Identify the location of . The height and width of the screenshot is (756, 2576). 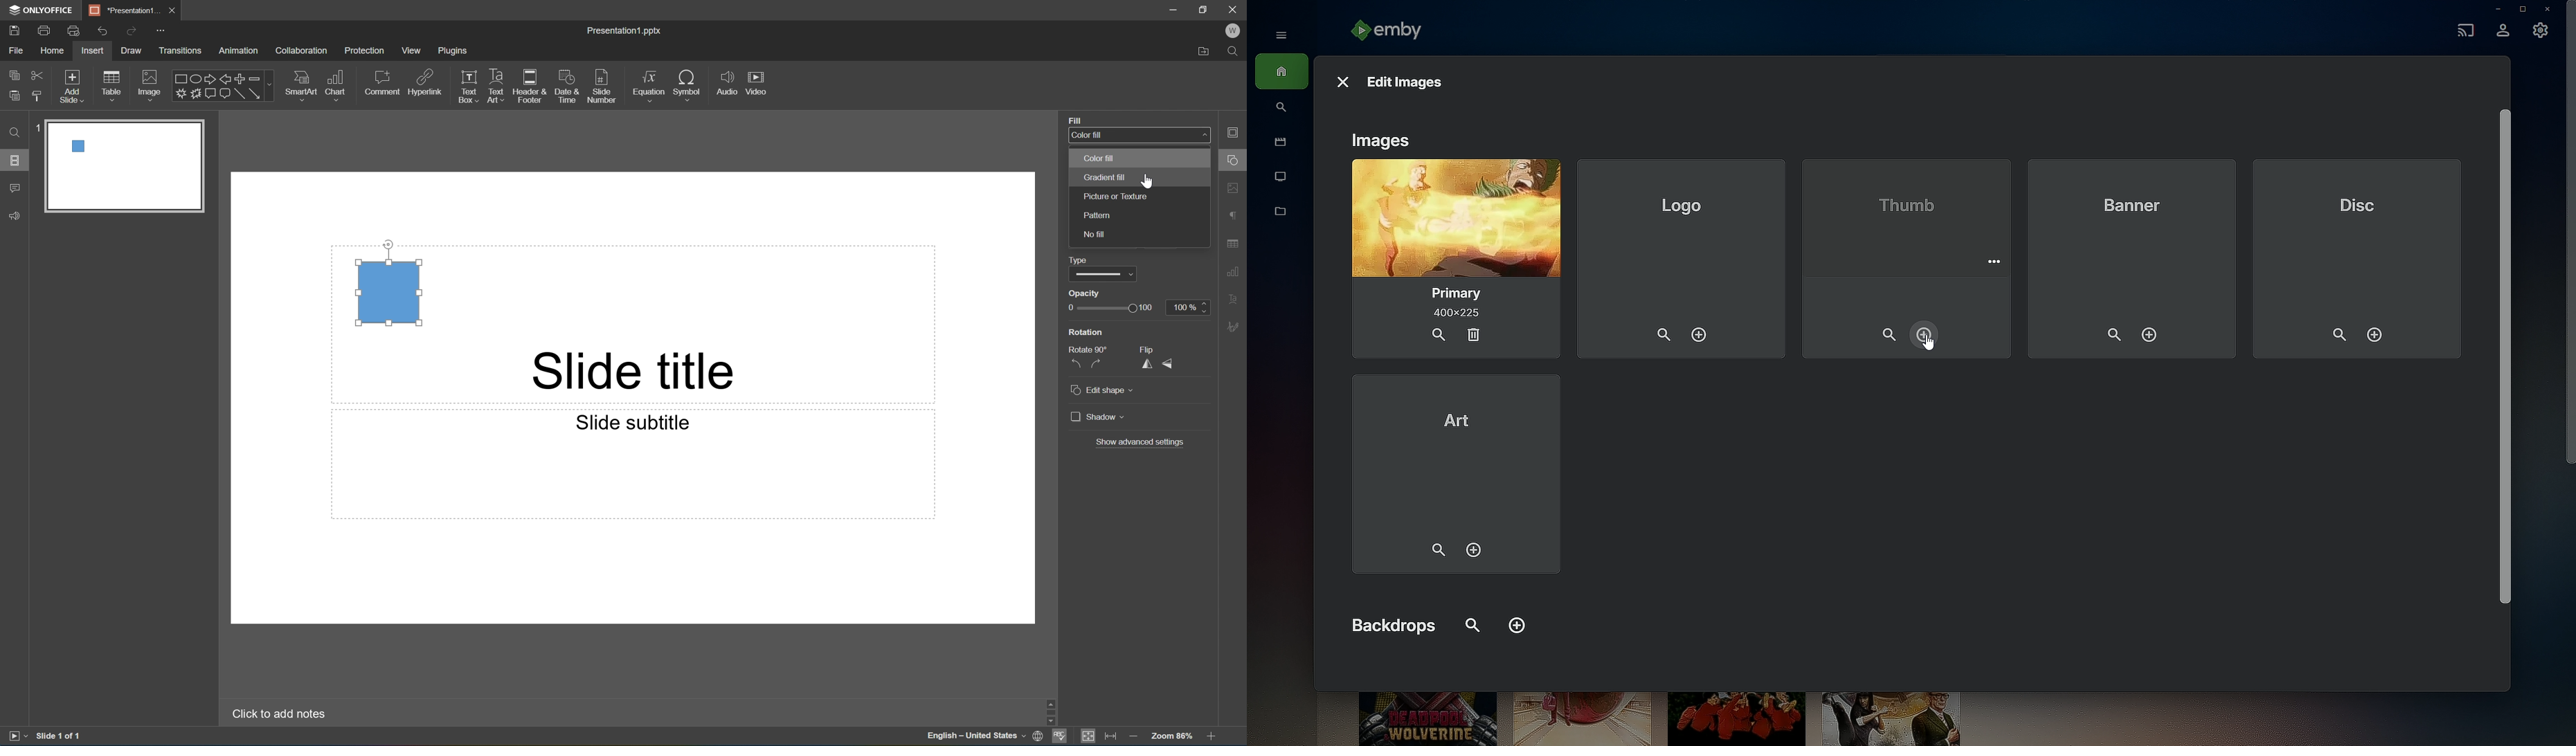
(180, 94).